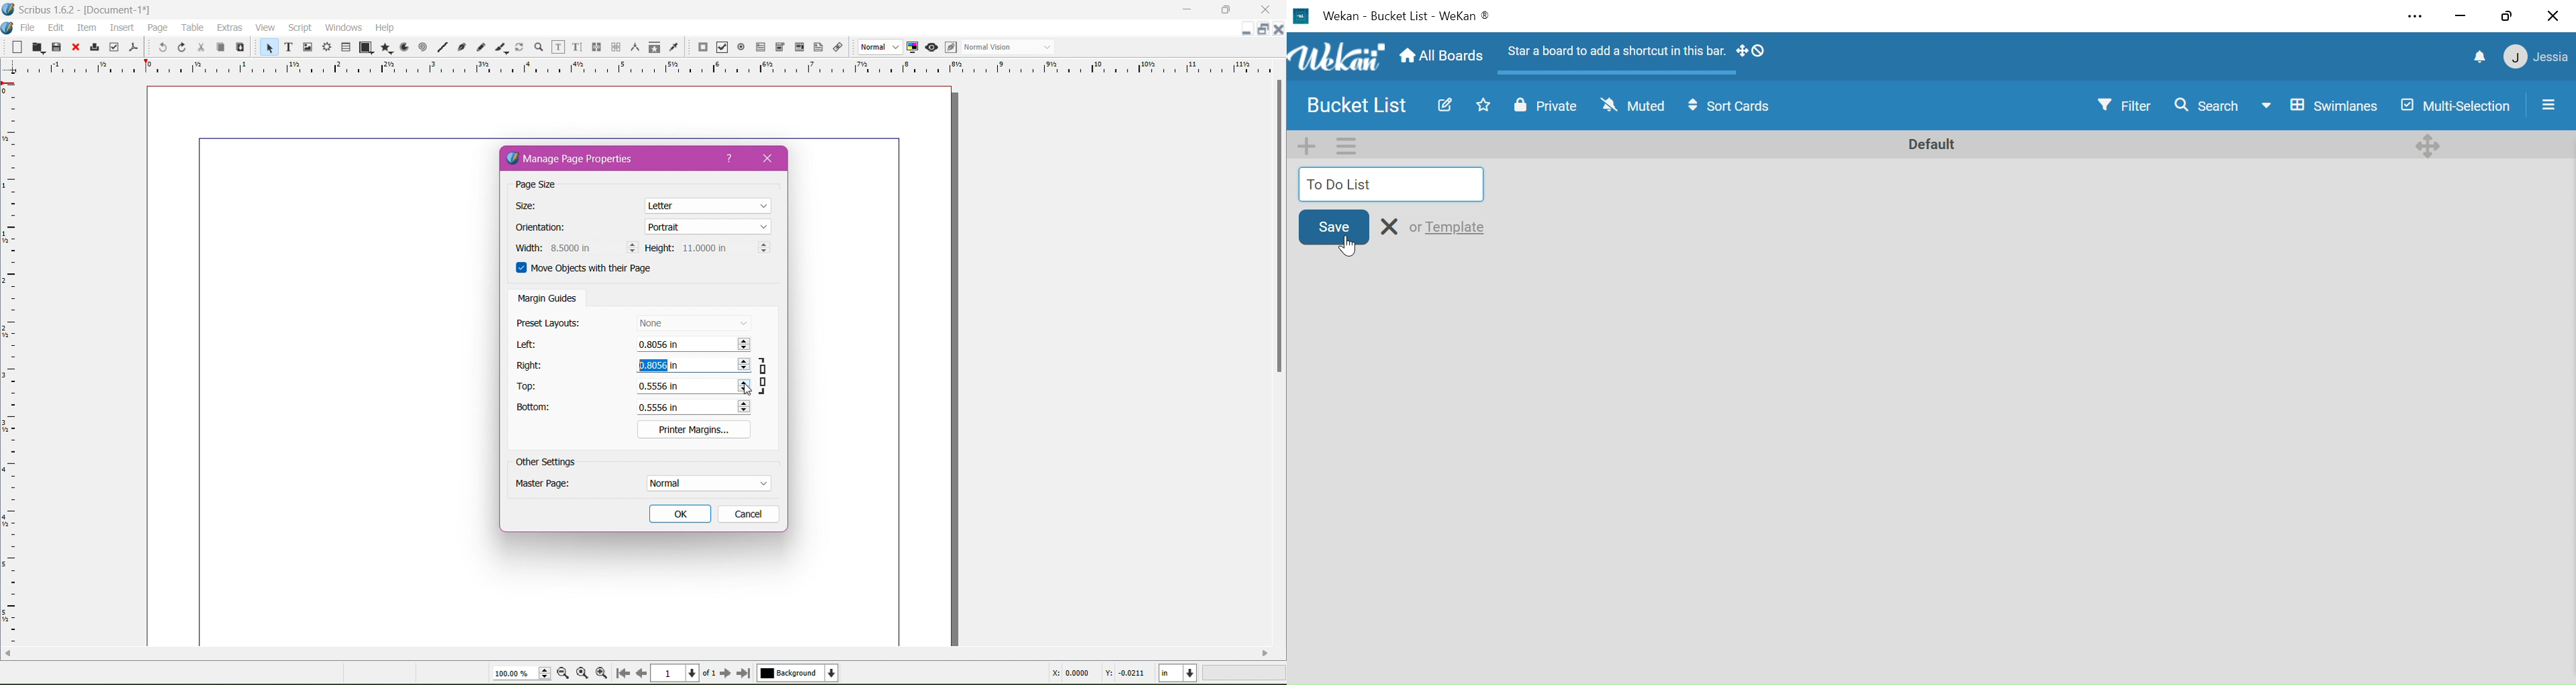  I want to click on Manage Page Properties, so click(580, 160).